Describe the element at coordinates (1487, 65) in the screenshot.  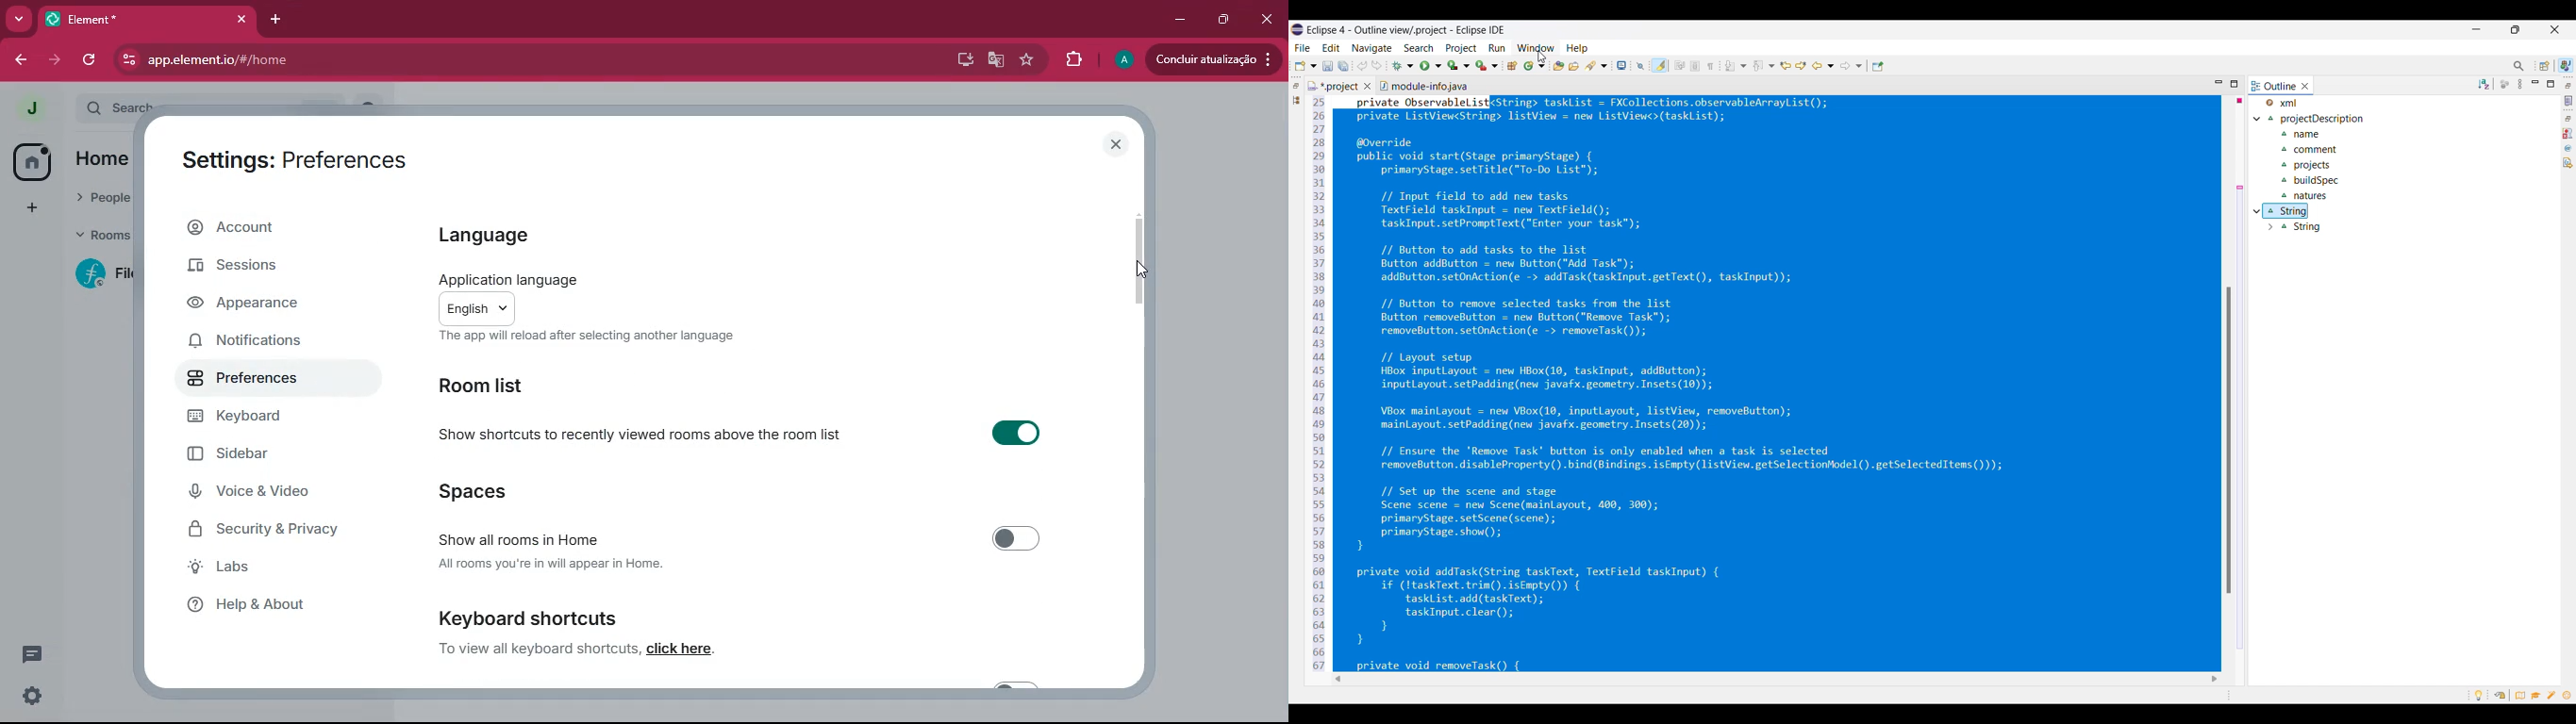
I see `Run last tool options` at that location.